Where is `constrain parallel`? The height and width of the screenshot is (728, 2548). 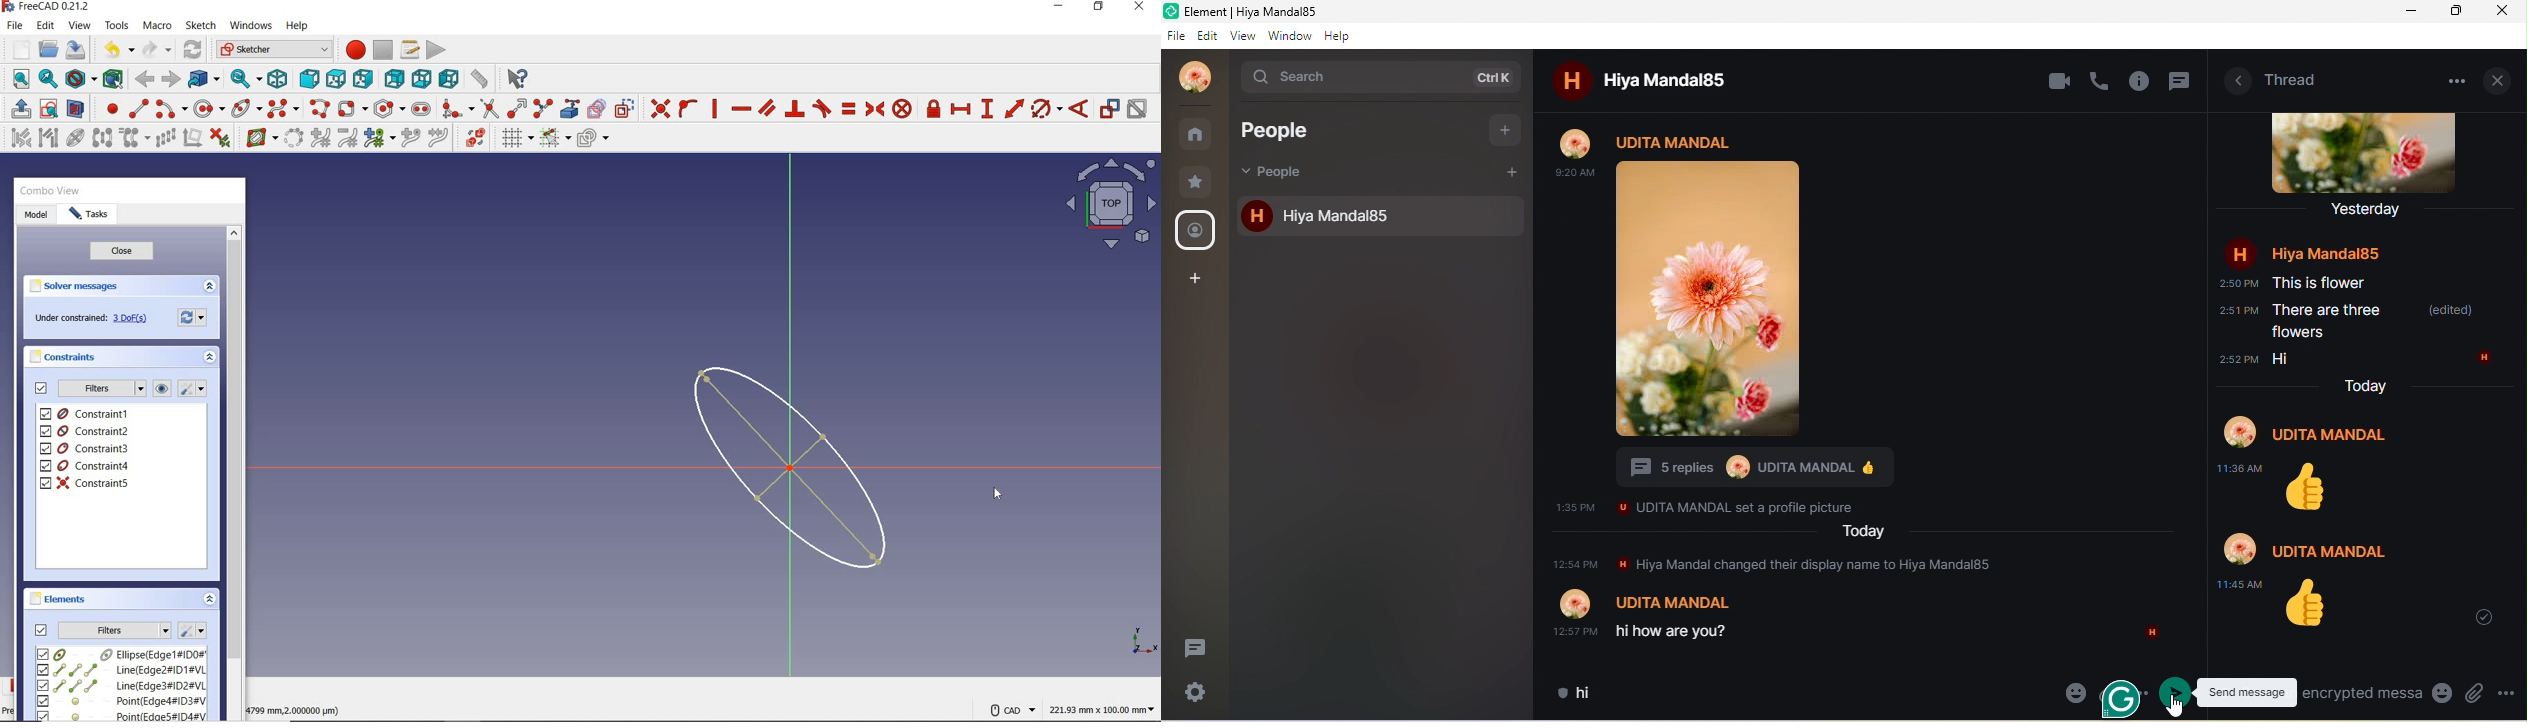 constrain parallel is located at coordinates (766, 107).